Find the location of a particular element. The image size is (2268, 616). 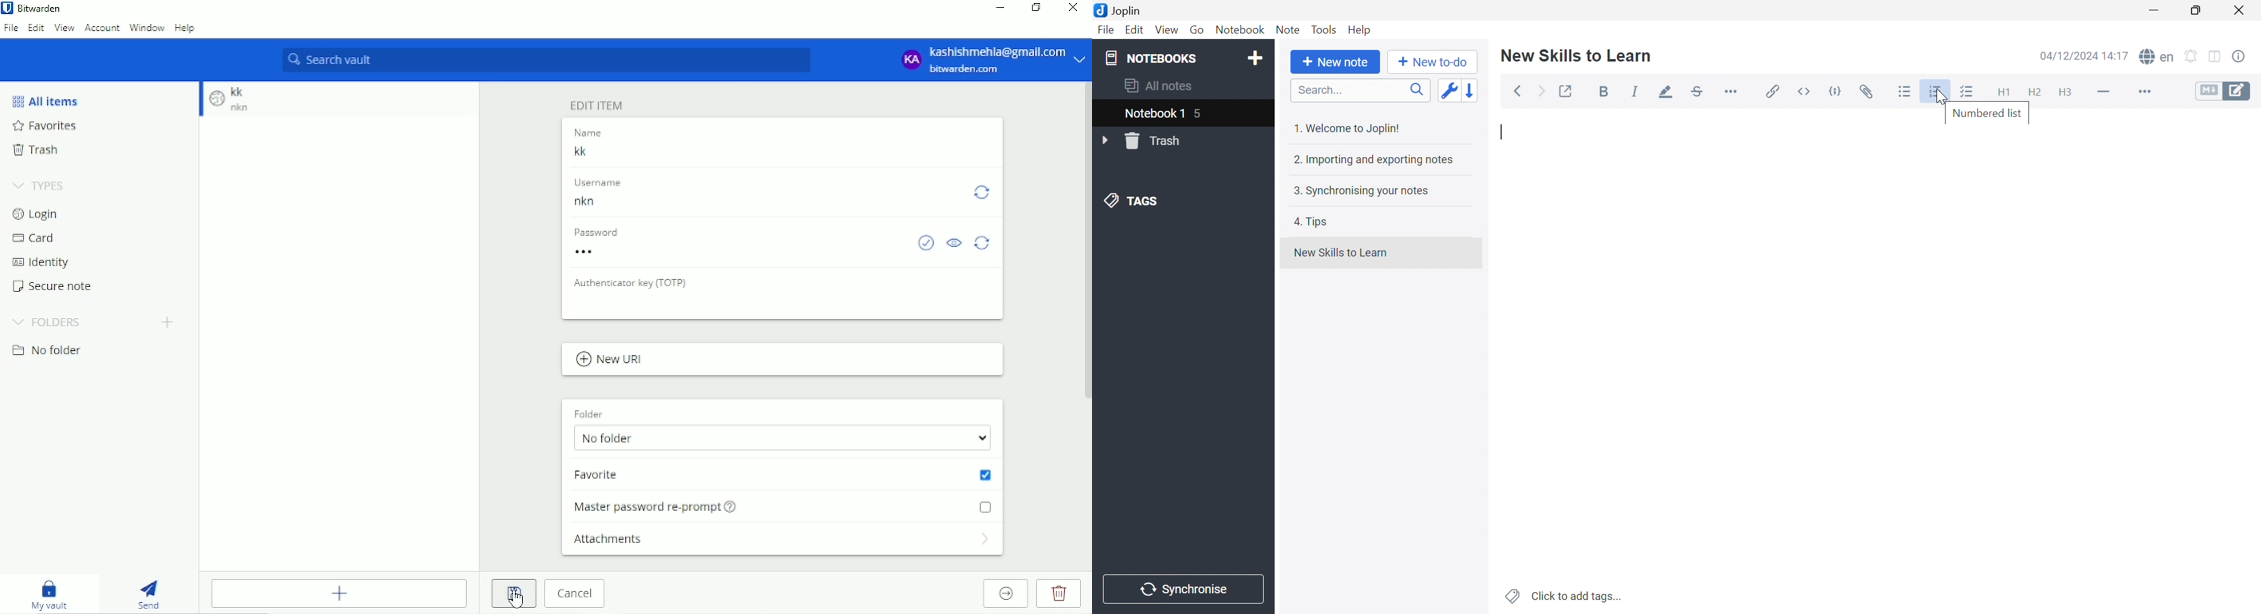

Restore down is located at coordinates (2196, 10).